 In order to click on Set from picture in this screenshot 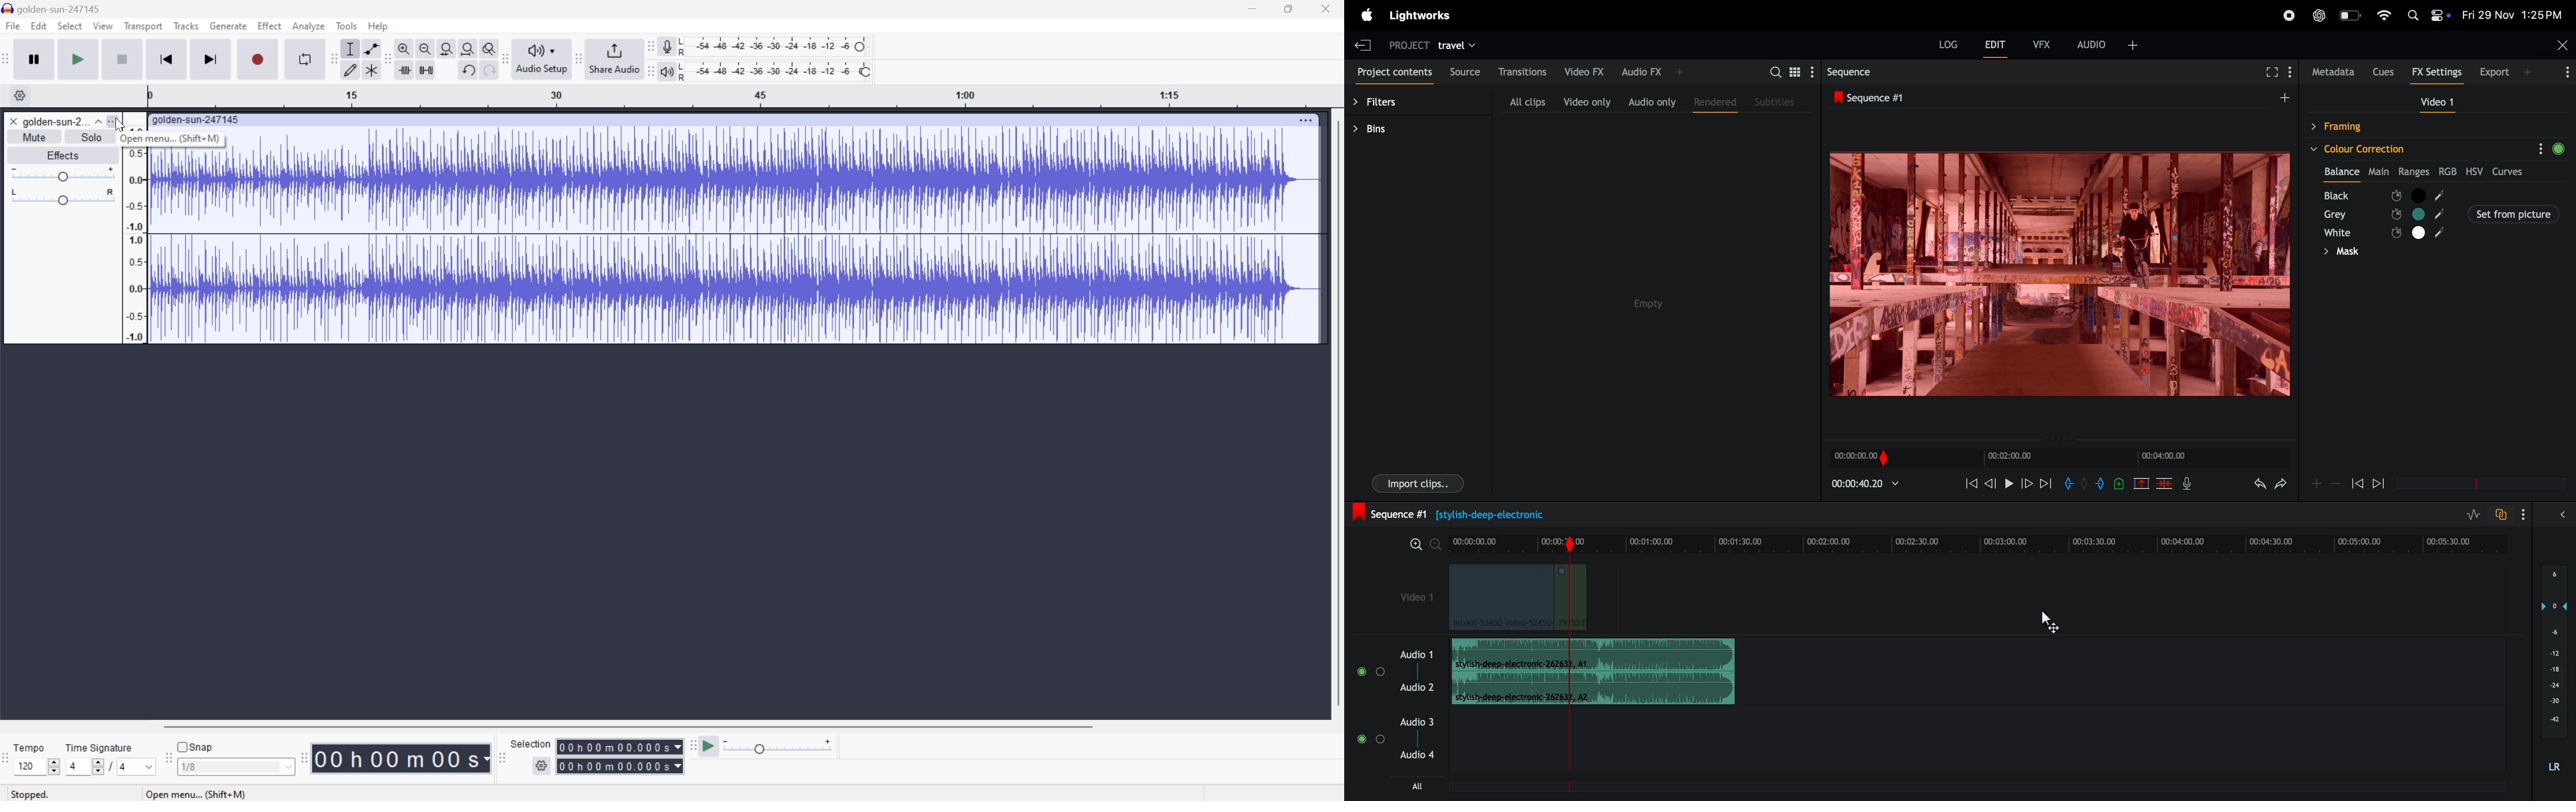, I will do `click(2522, 212)`.